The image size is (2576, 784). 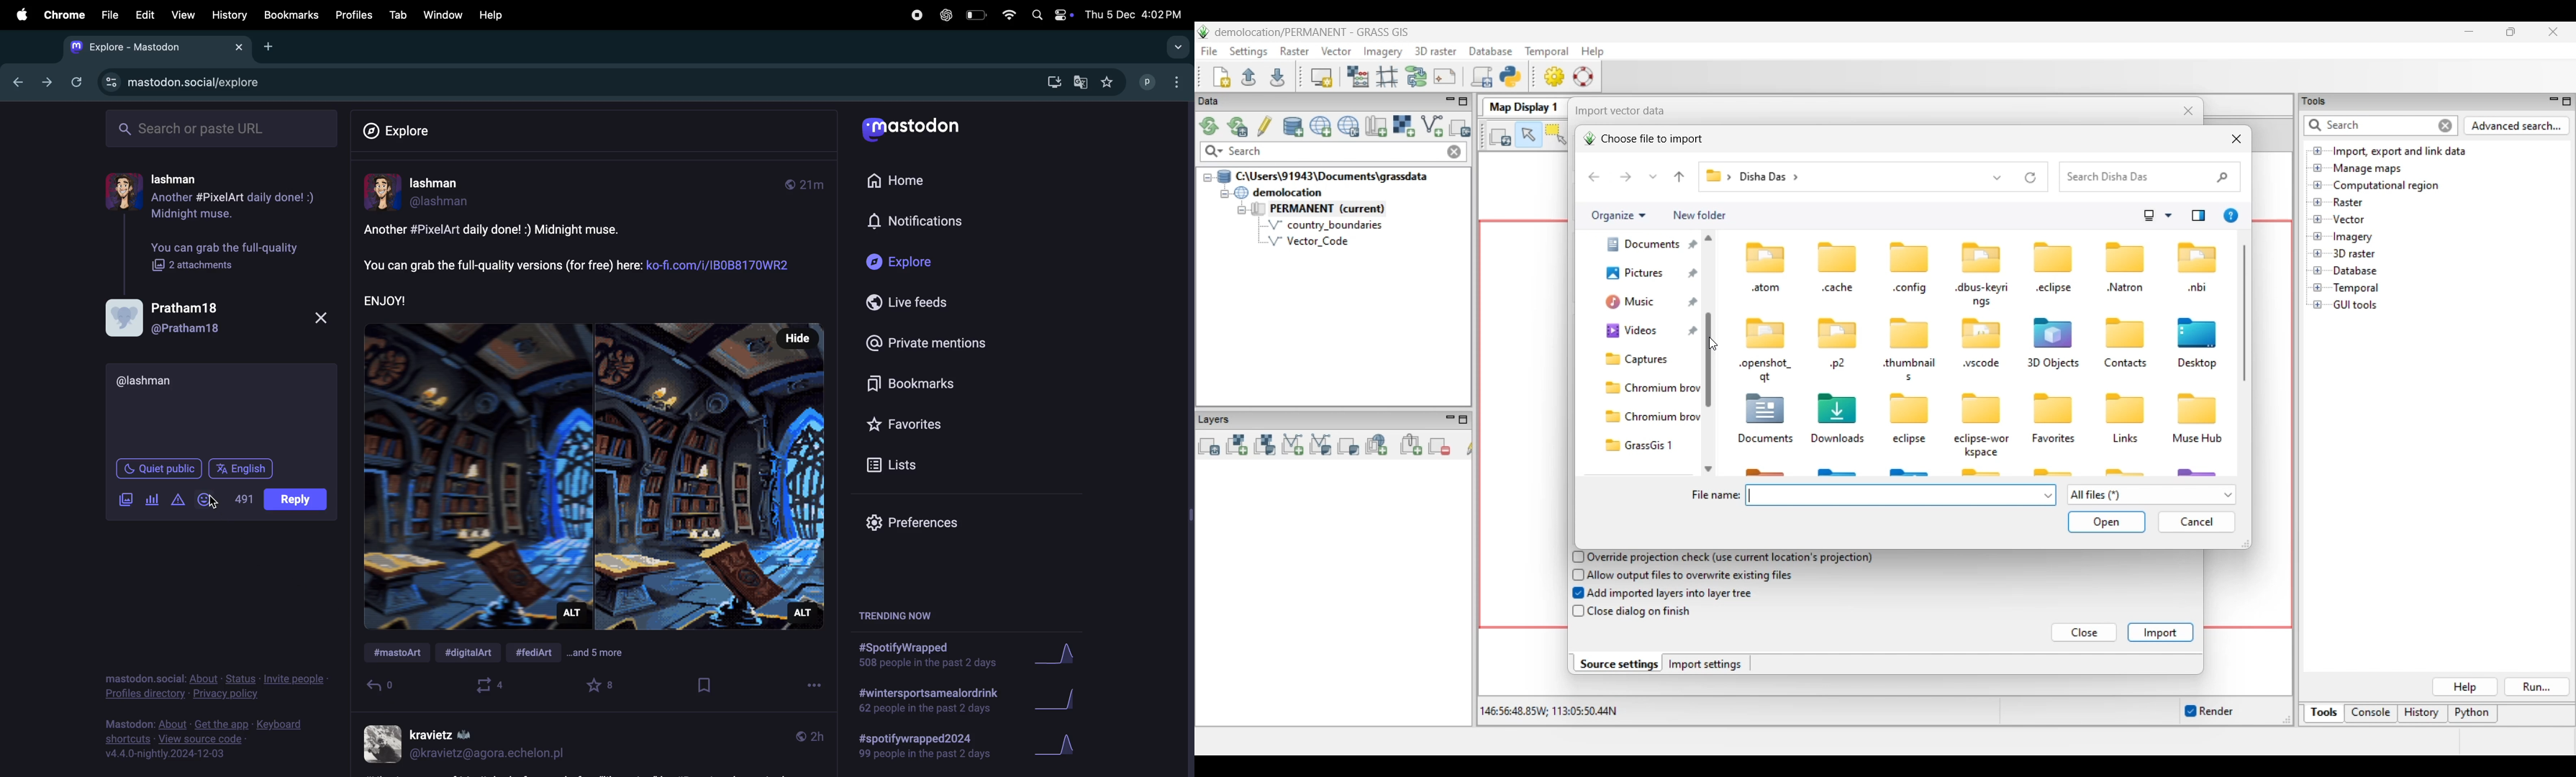 I want to click on Close window, so click(x=2236, y=139).